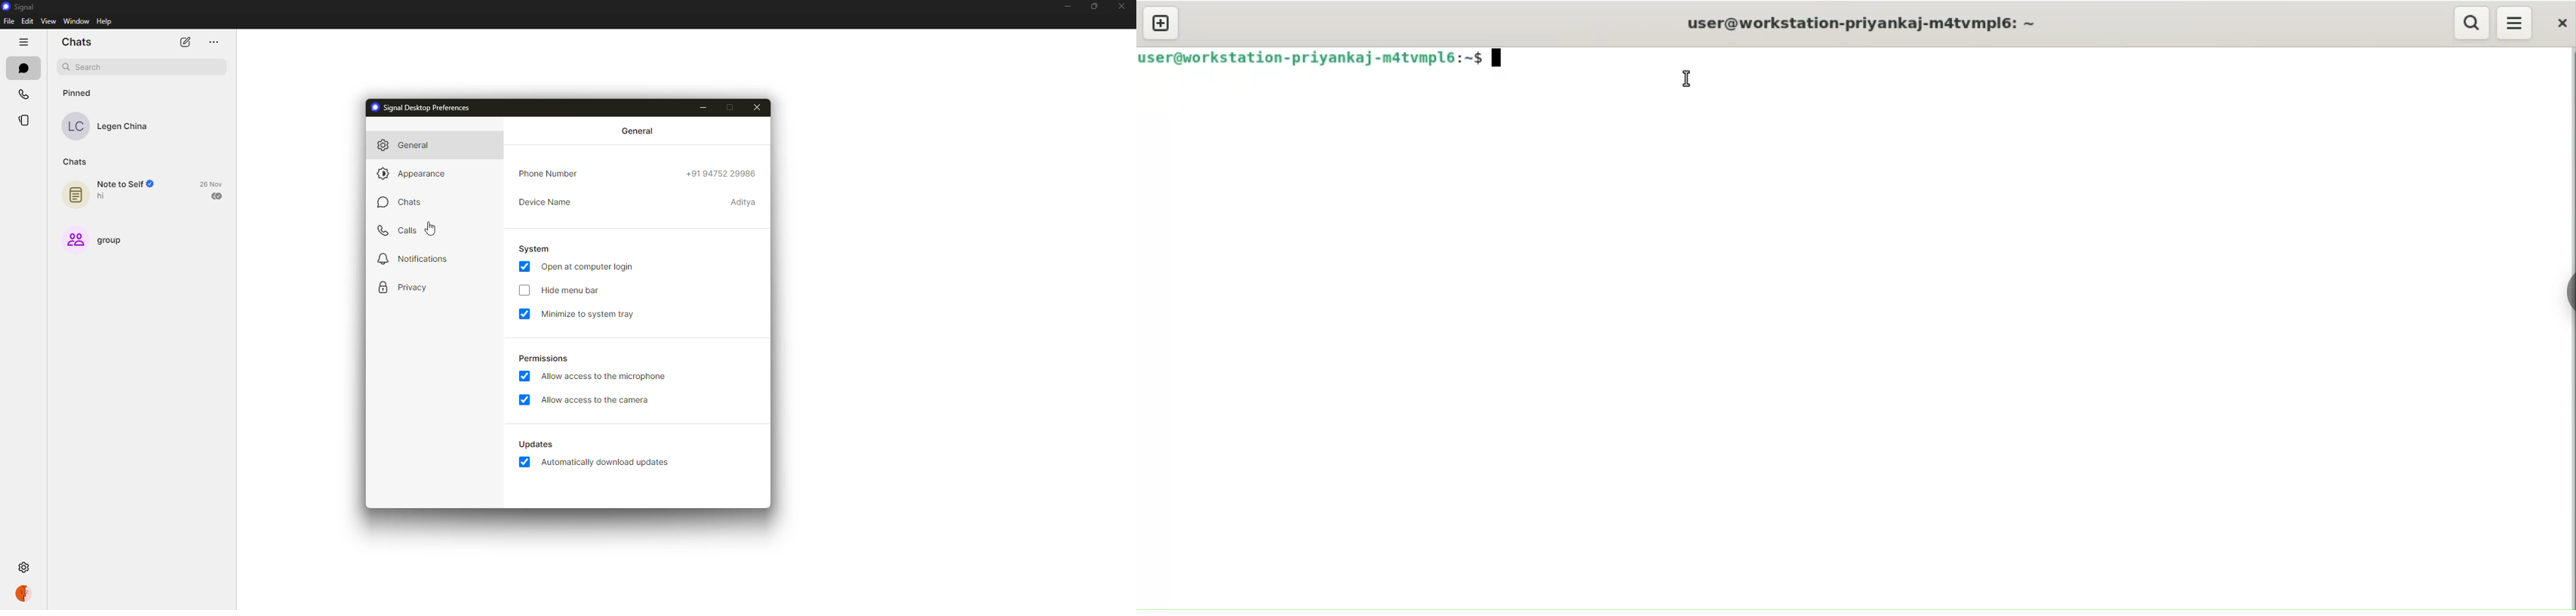 This screenshot has height=616, width=2576. Describe the element at coordinates (603, 376) in the screenshot. I see `allow access to microphone` at that location.